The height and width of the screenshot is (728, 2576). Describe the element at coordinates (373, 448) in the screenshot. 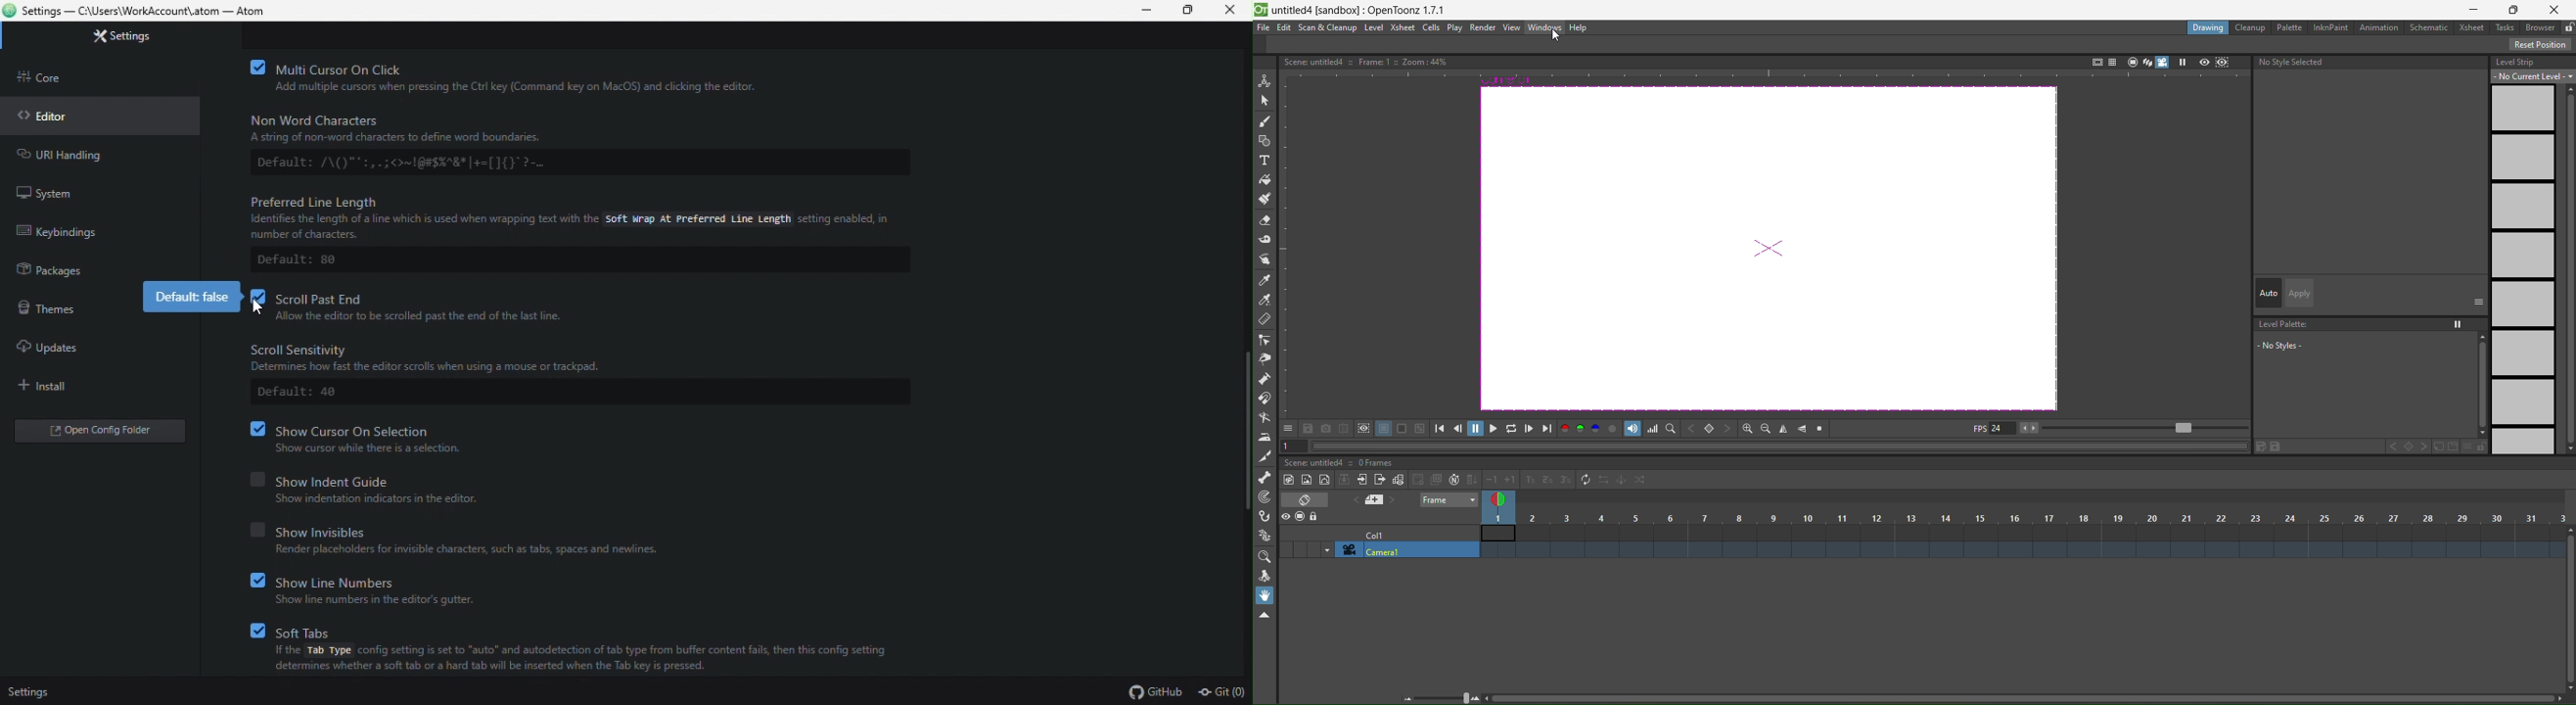

I see `‘Show cursor while there i a selection.` at that location.